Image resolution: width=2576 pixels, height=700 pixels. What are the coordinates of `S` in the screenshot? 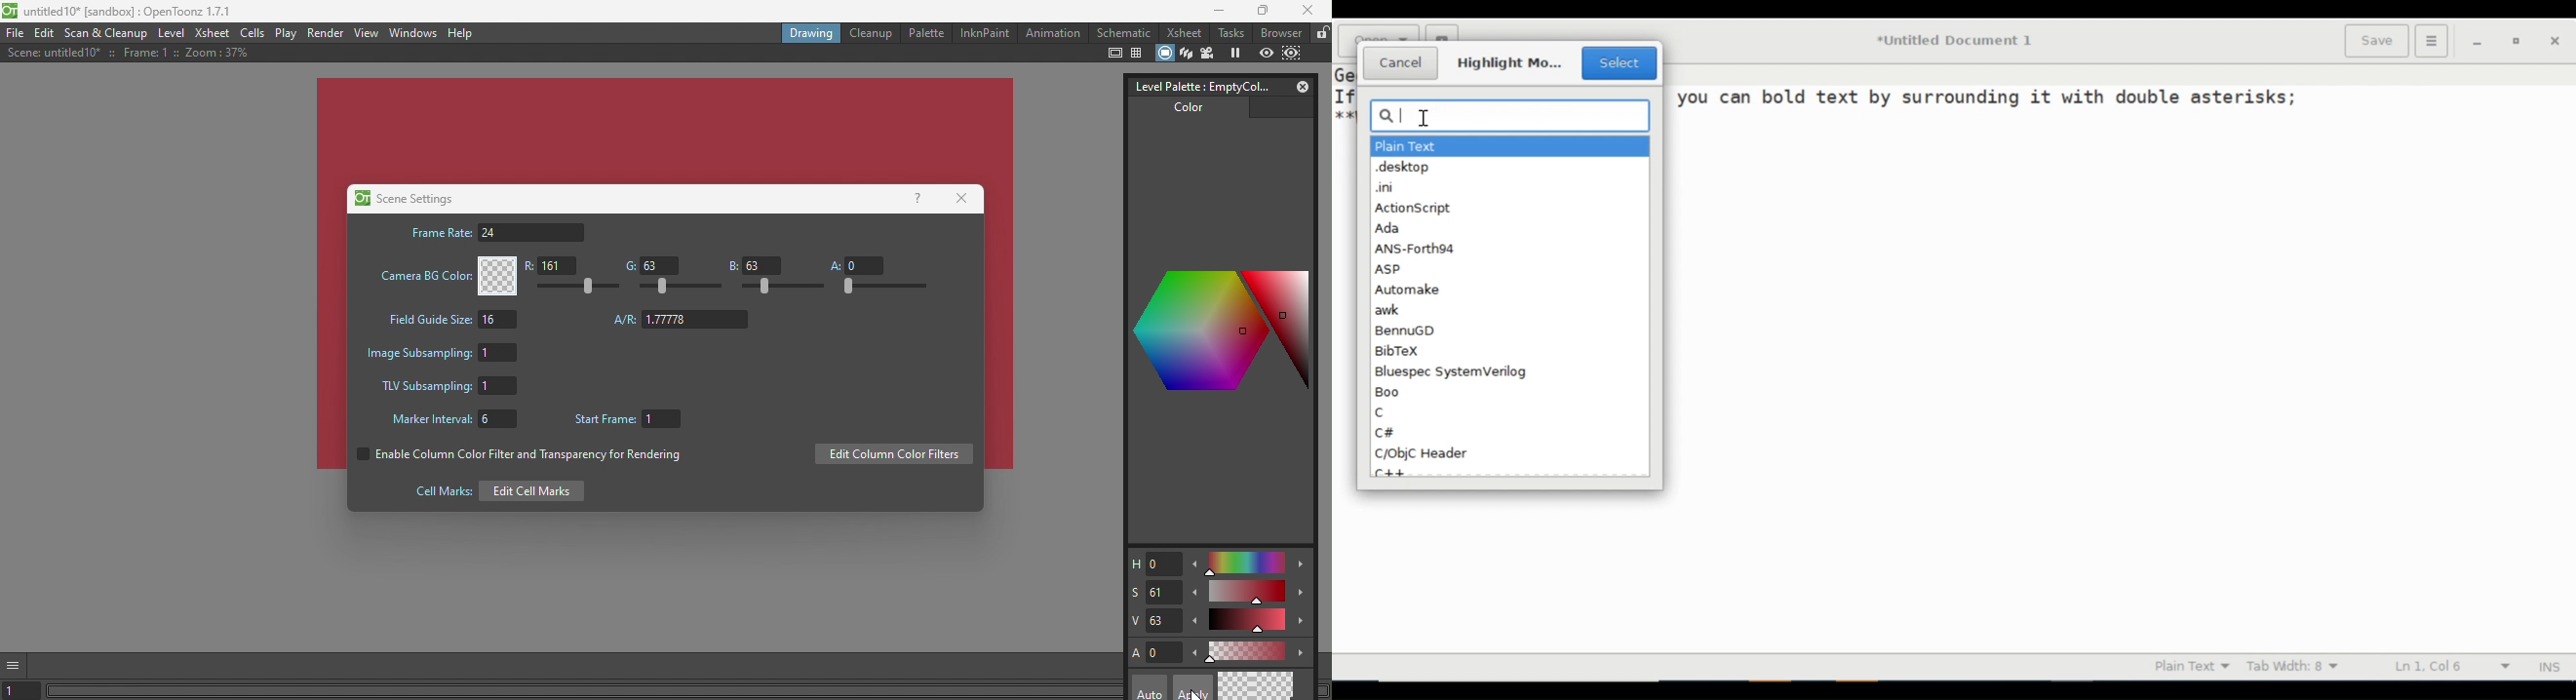 It's located at (1153, 591).